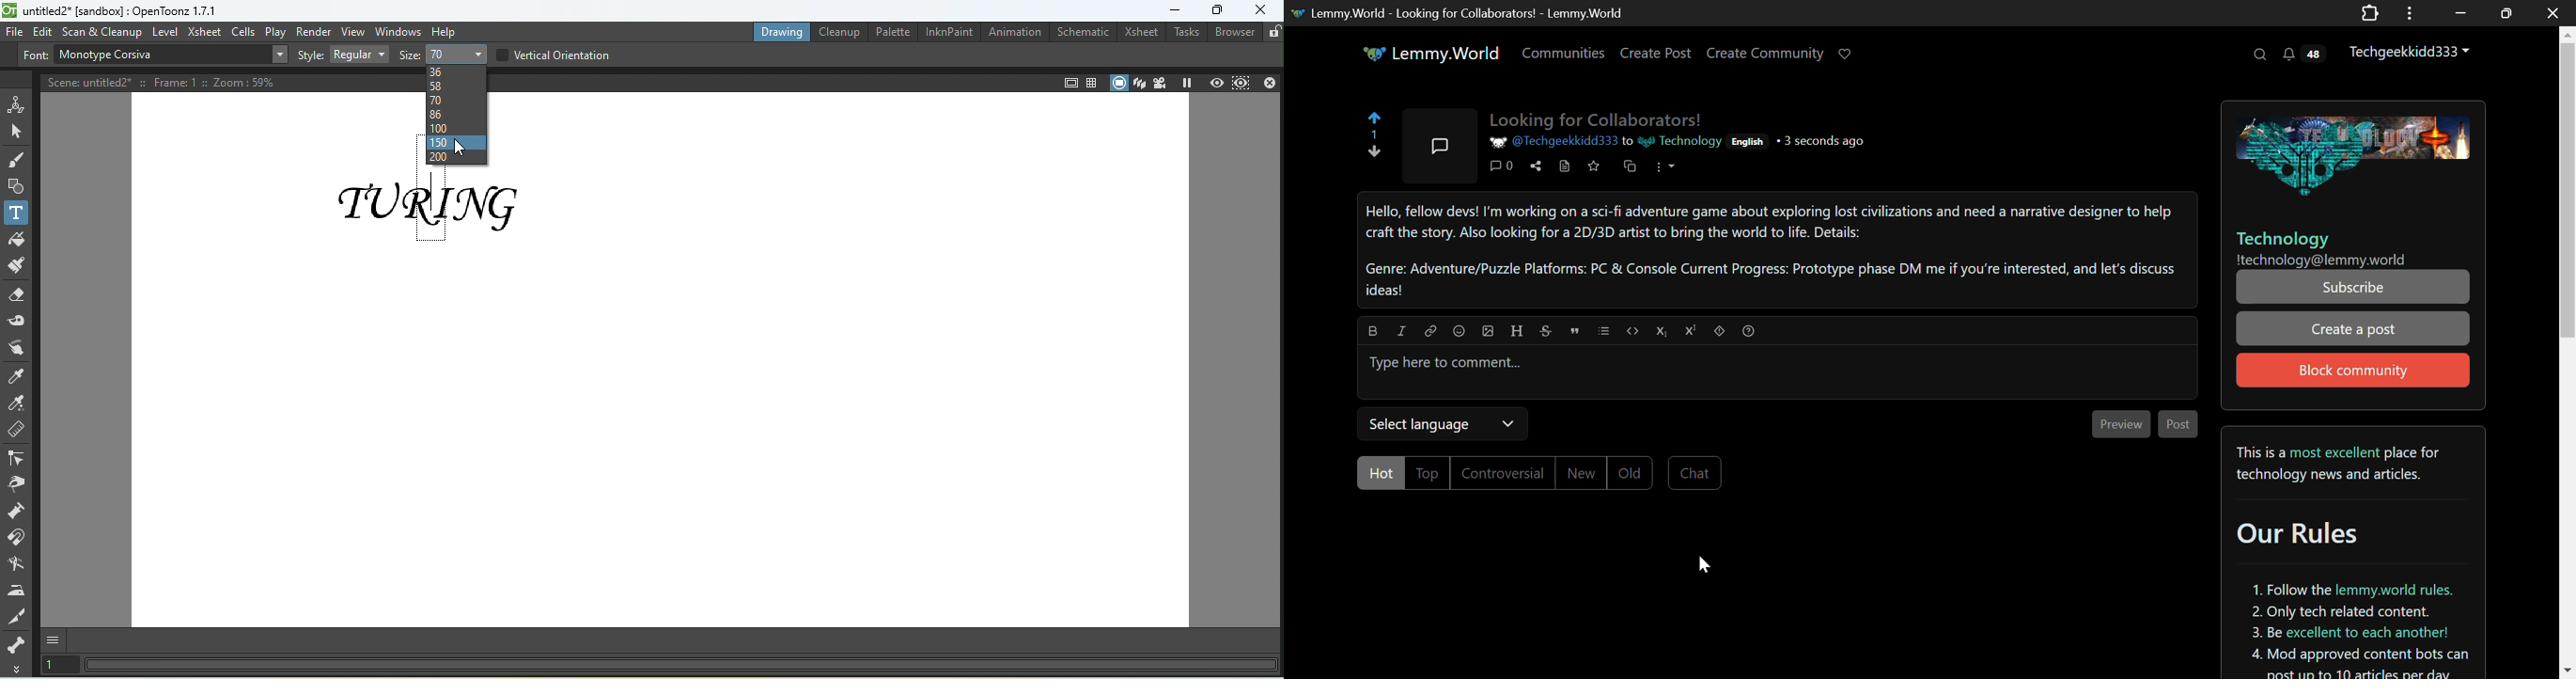 The width and height of the screenshot is (2576, 700). I want to click on Field guide, so click(1069, 82).